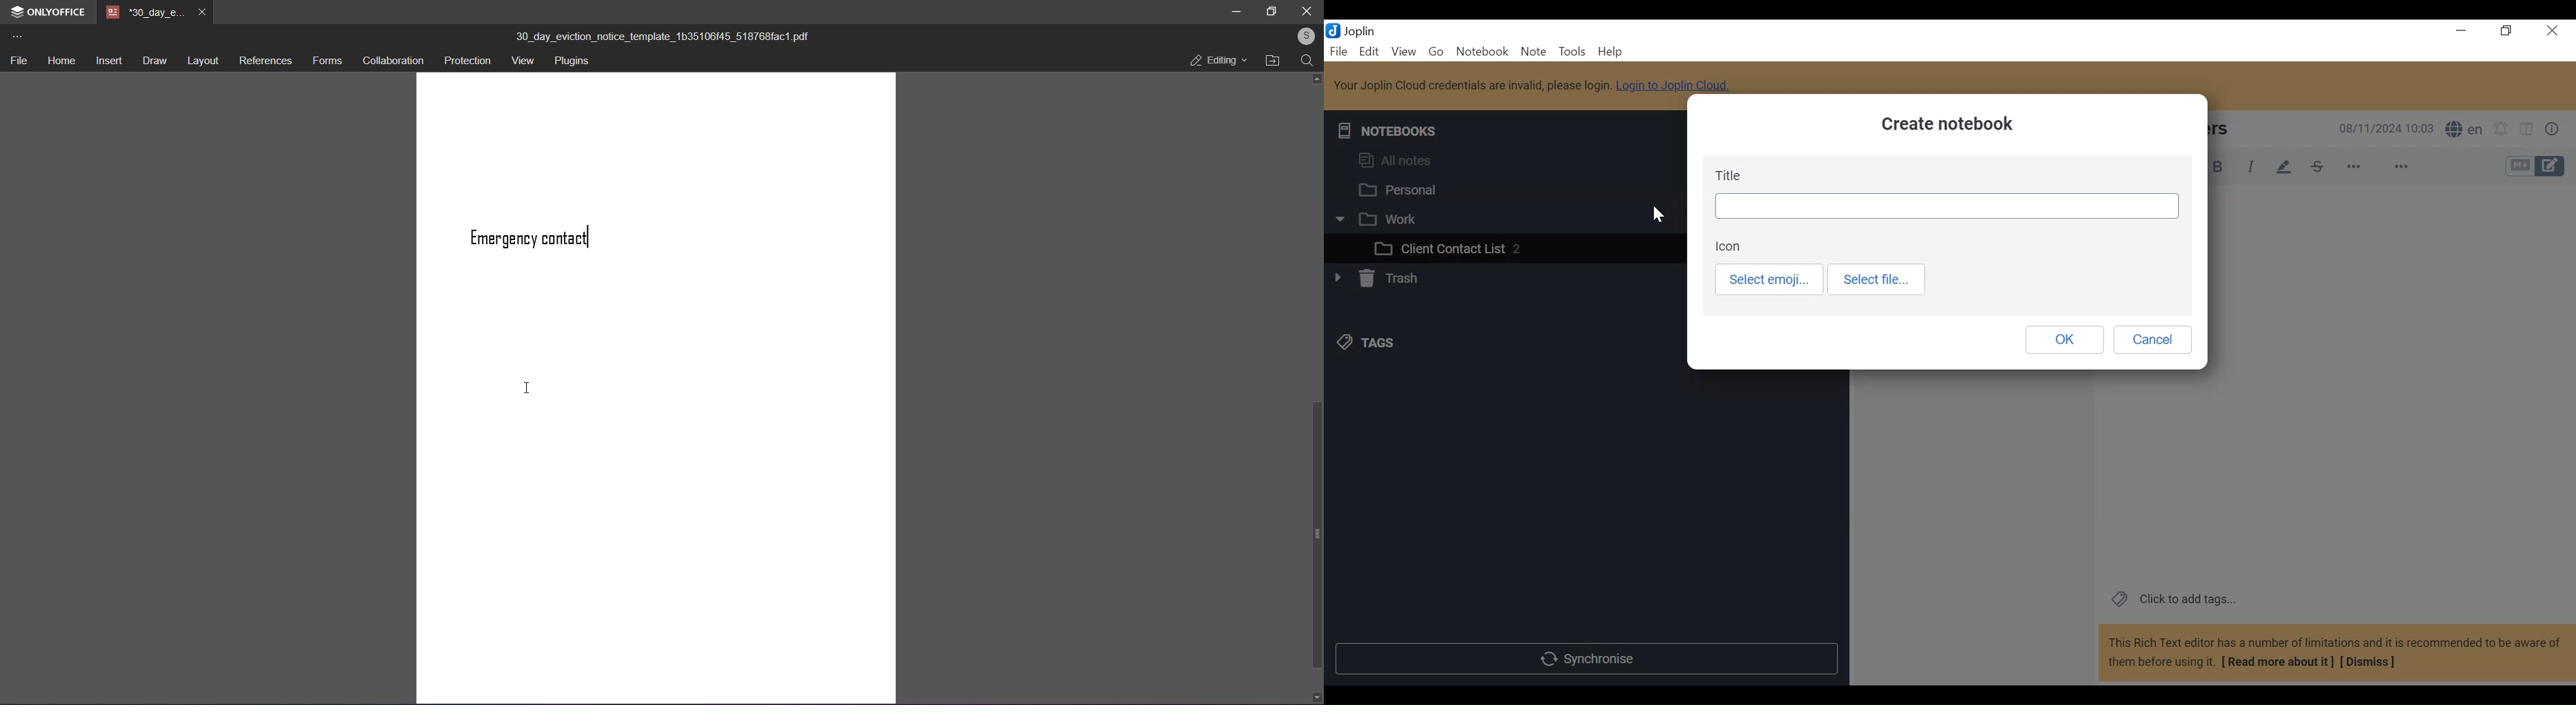  Describe the element at coordinates (2155, 339) in the screenshot. I see `Cancel` at that location.